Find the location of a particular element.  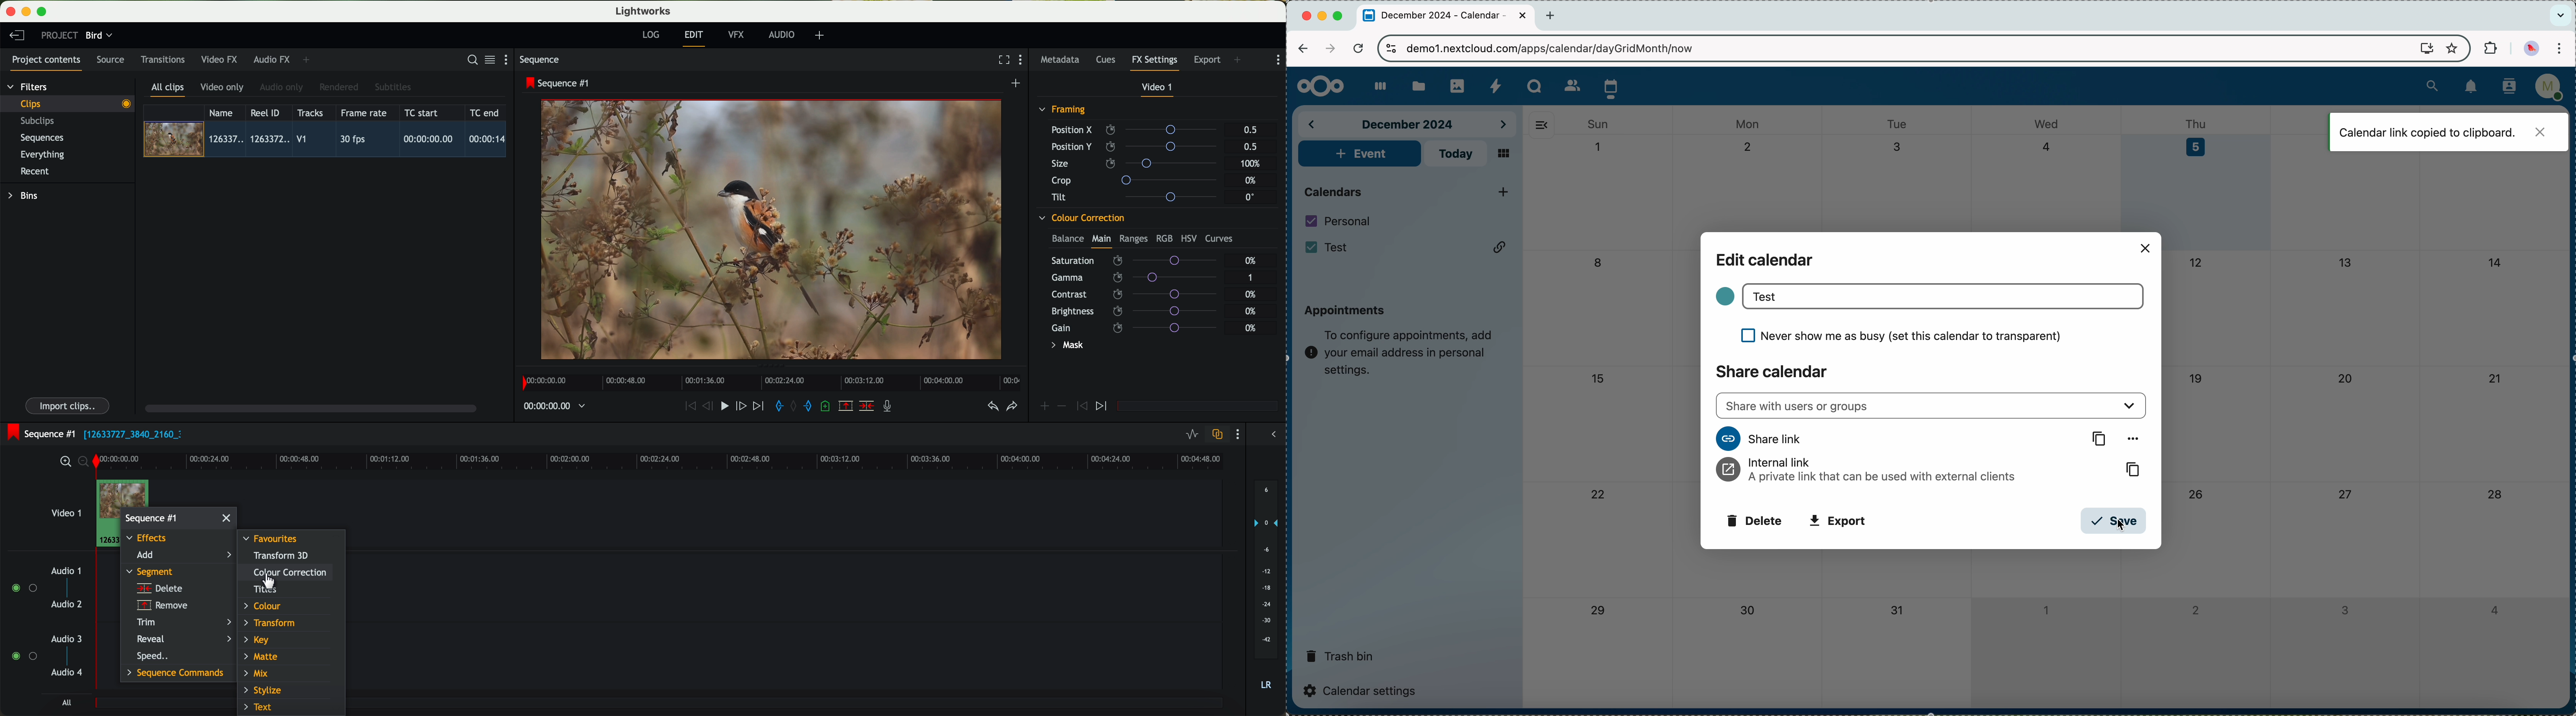

video FX is located at coordinates (222, 60).